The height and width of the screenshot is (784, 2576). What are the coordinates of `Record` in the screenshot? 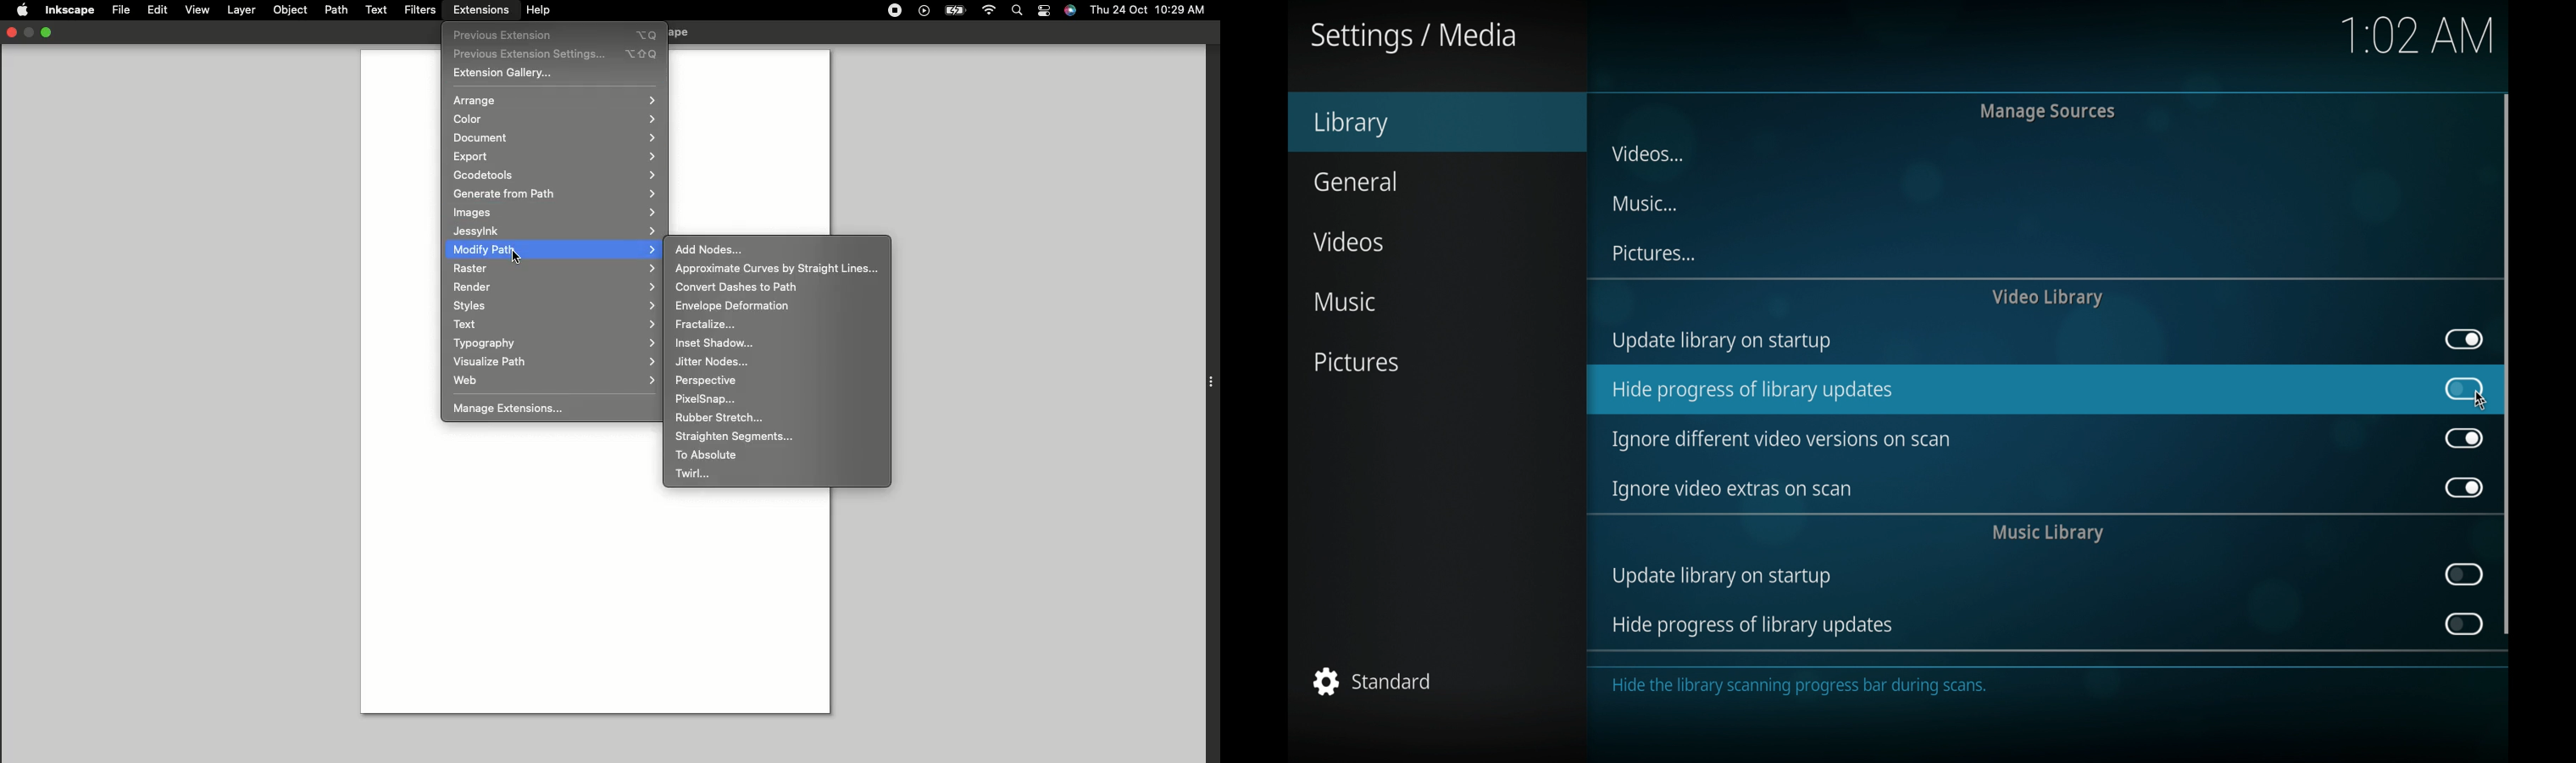 It's located at (894, 10).